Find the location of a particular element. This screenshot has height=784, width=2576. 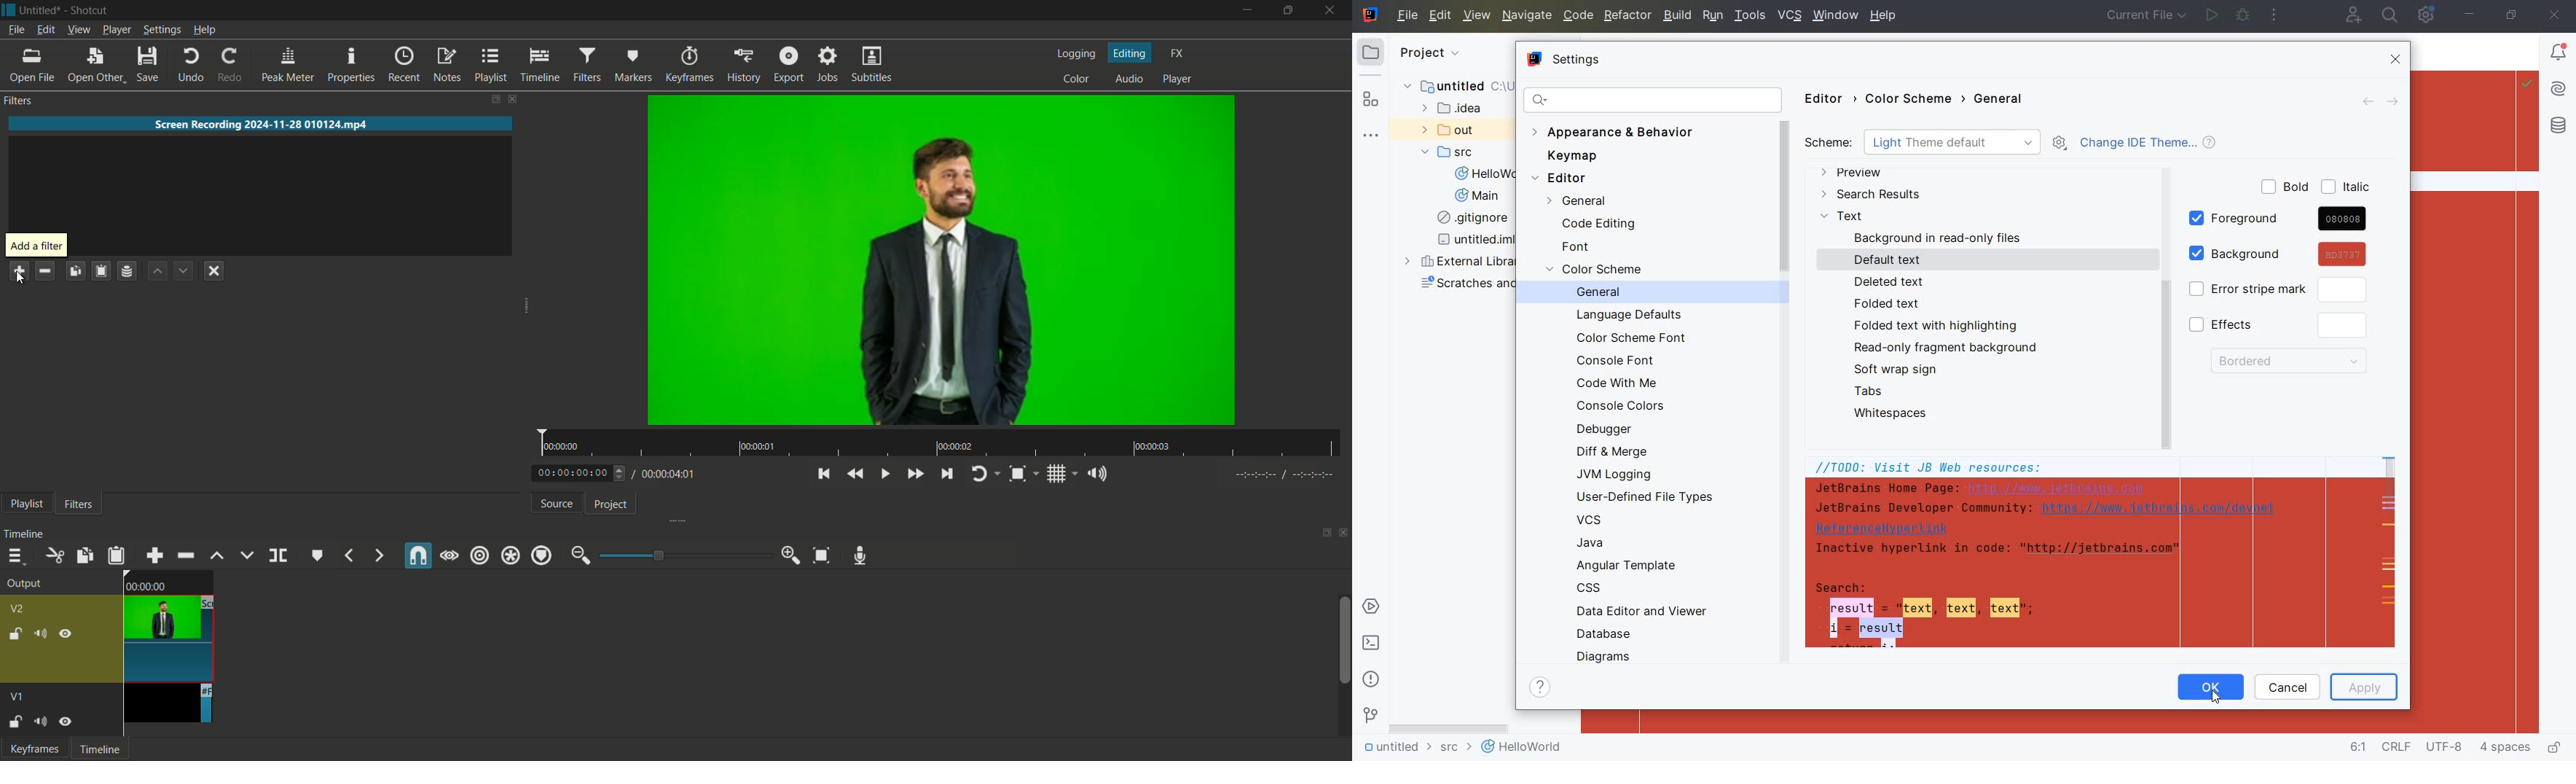

total time is located at coordinates (665, 474).